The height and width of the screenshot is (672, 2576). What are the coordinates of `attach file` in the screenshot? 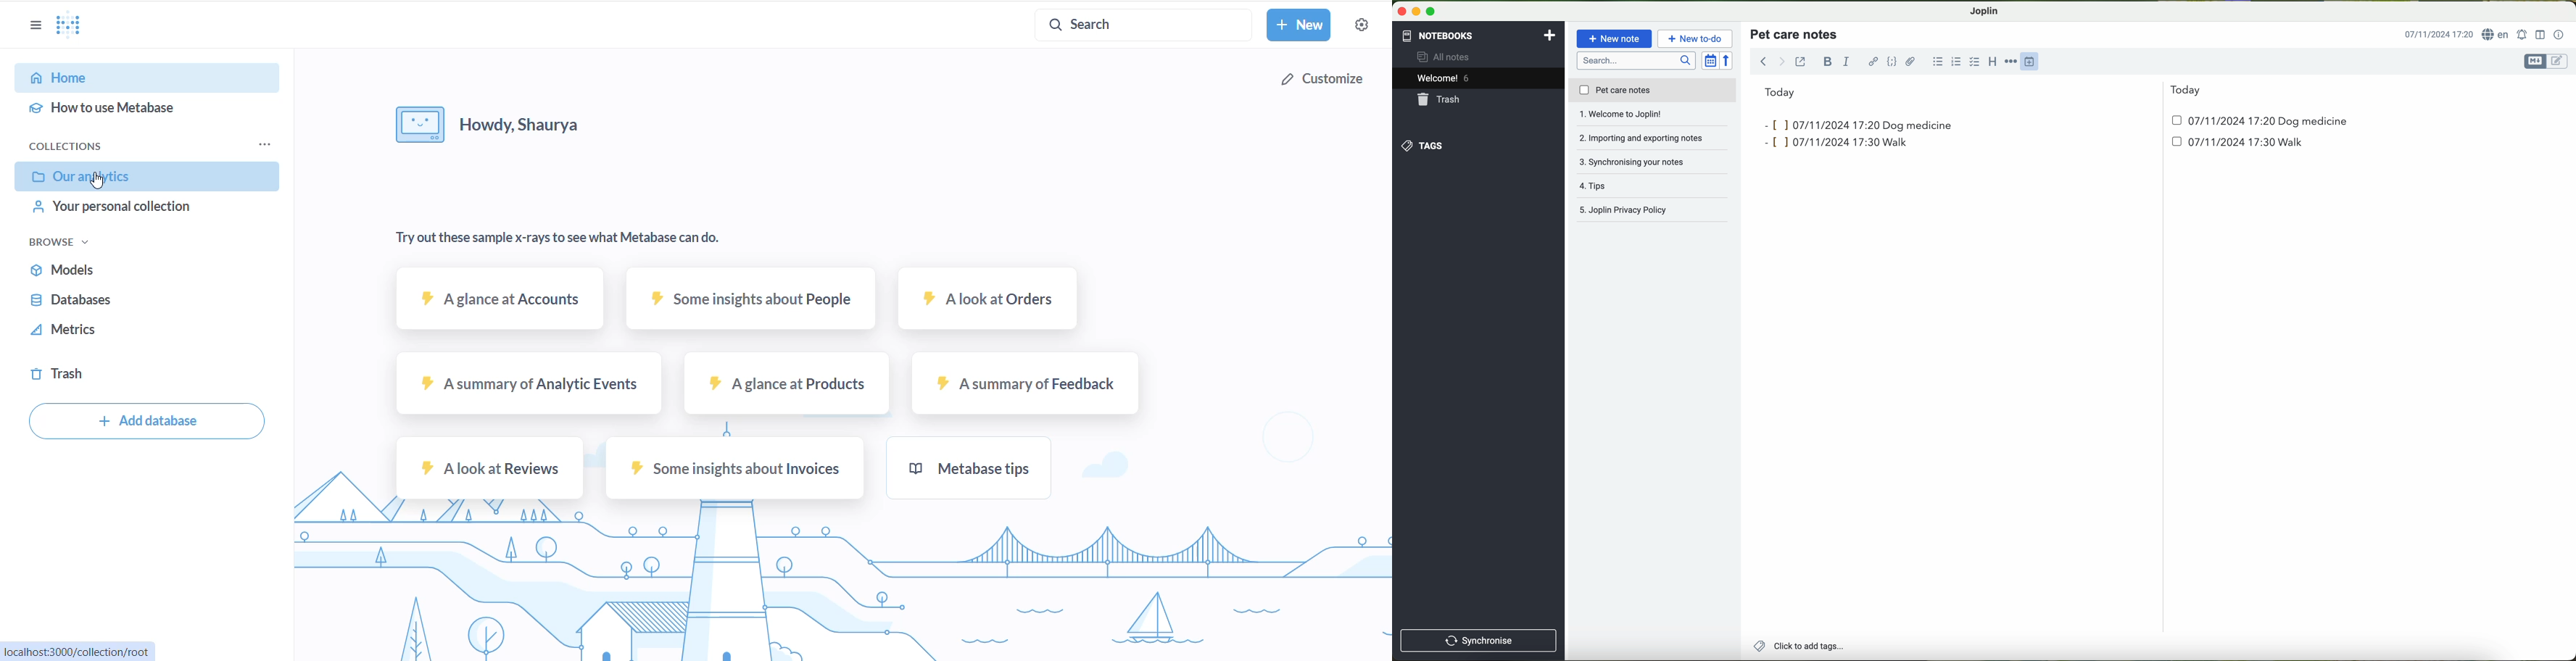 It's located at (1911, 61).